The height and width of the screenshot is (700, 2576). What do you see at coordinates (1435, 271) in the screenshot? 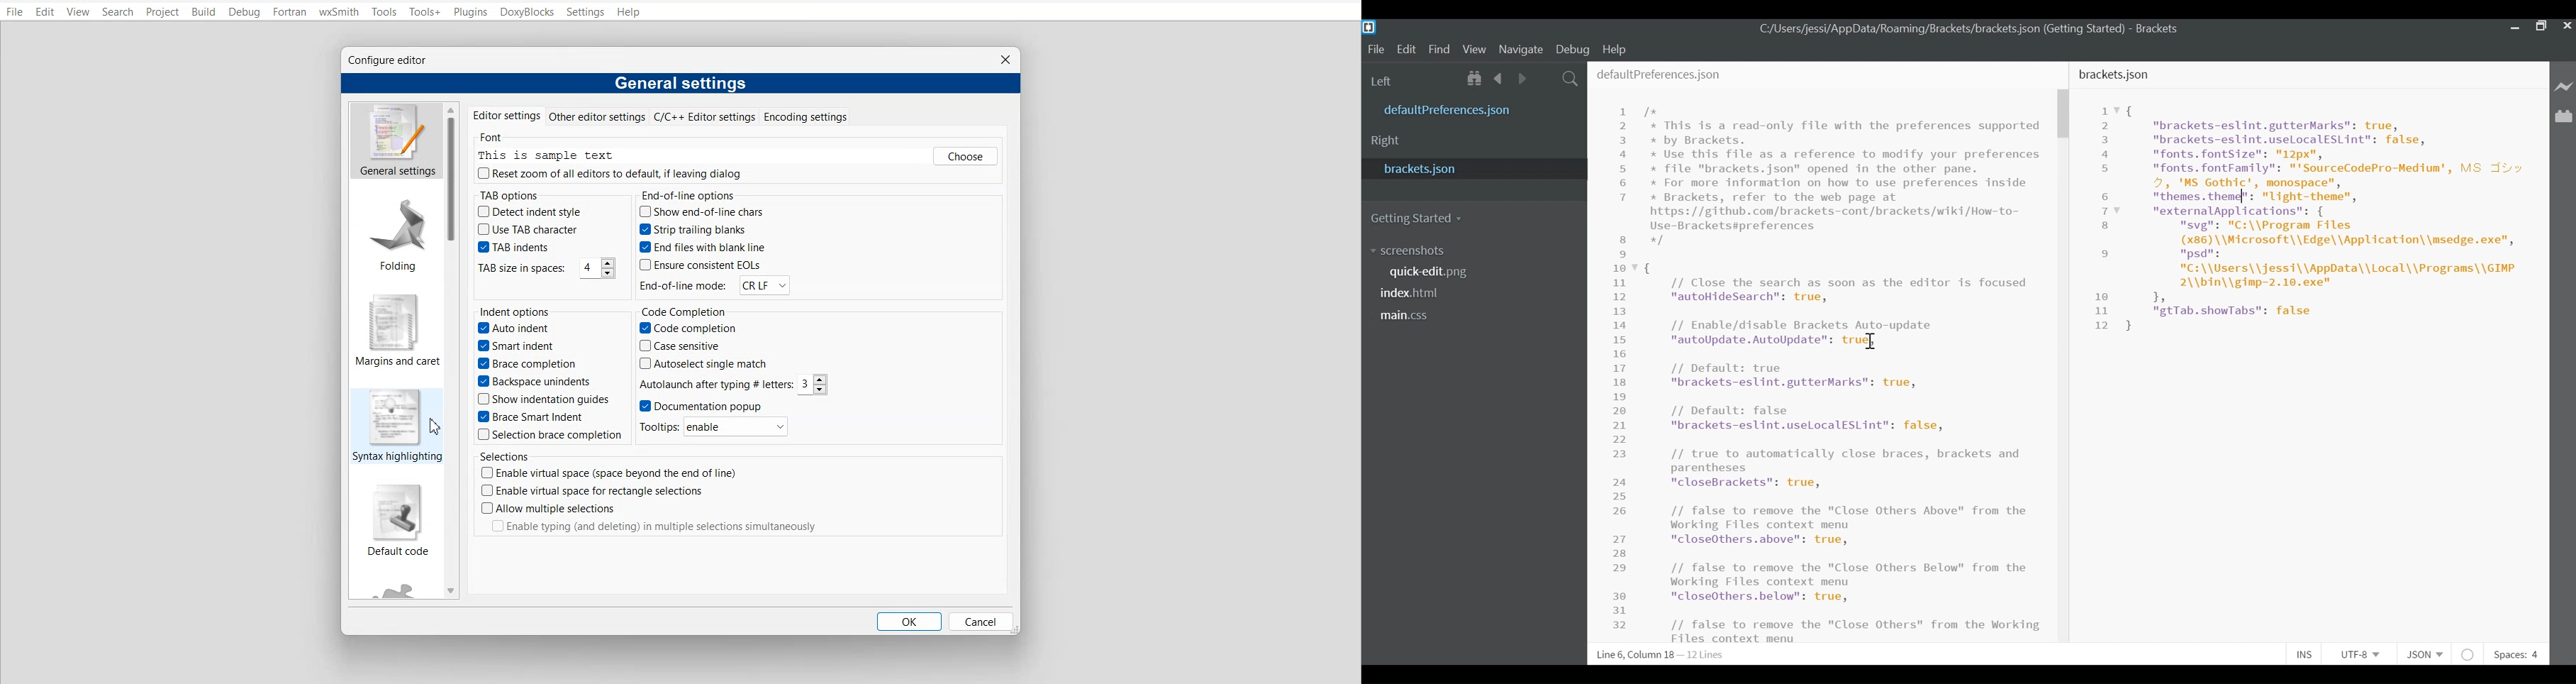
I see `quickedit.png` at bounding box center [1435, 271].